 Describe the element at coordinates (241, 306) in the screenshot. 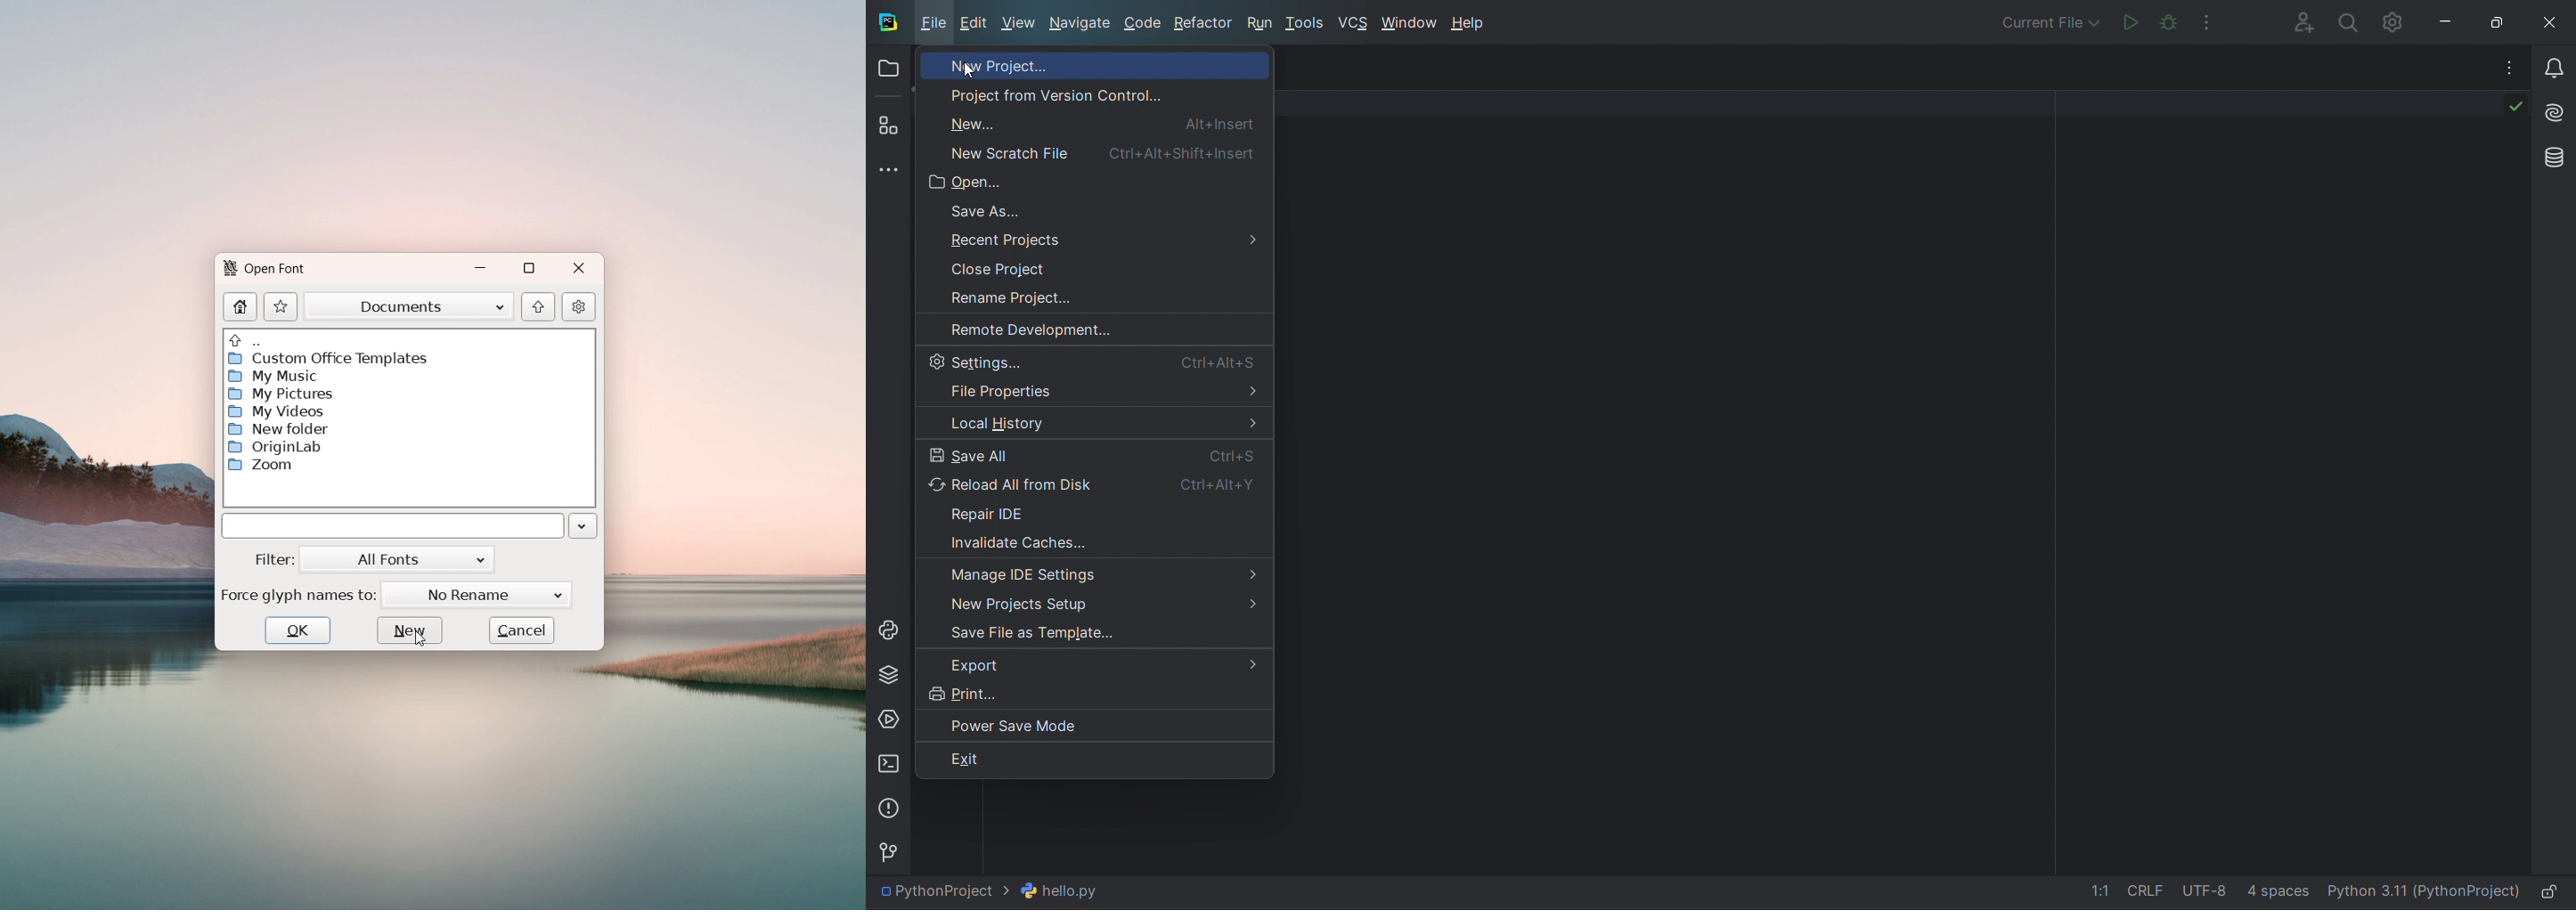

I see `home` at that location.